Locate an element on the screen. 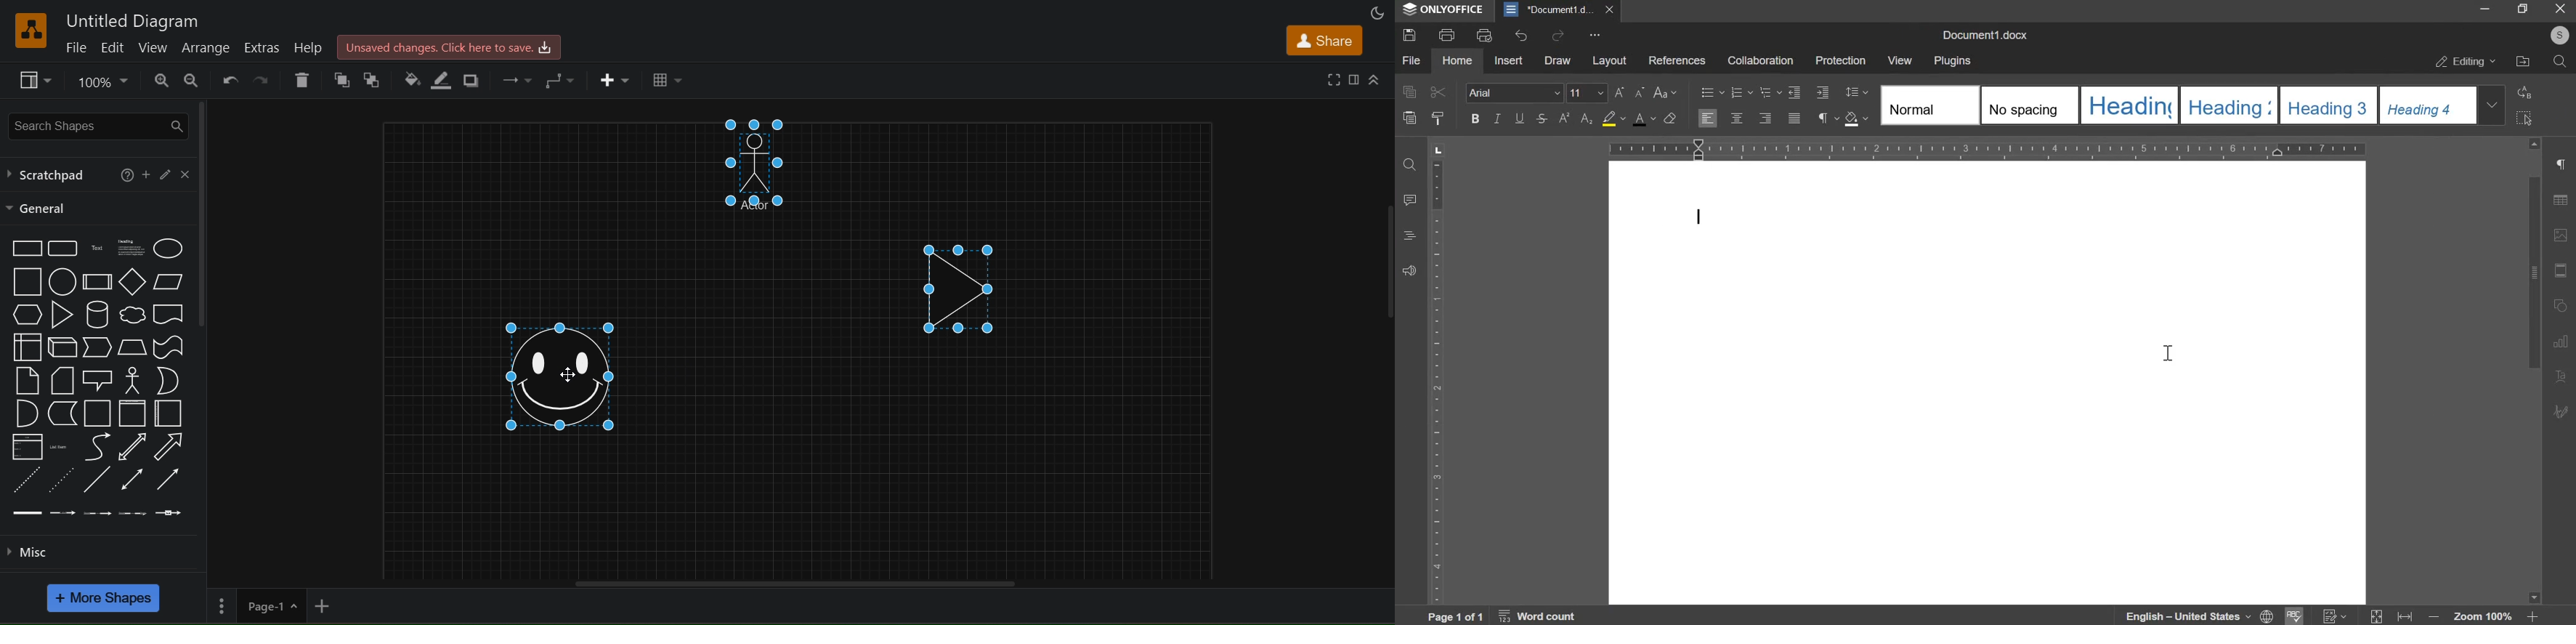  share is located at coordinates (1327, 40).